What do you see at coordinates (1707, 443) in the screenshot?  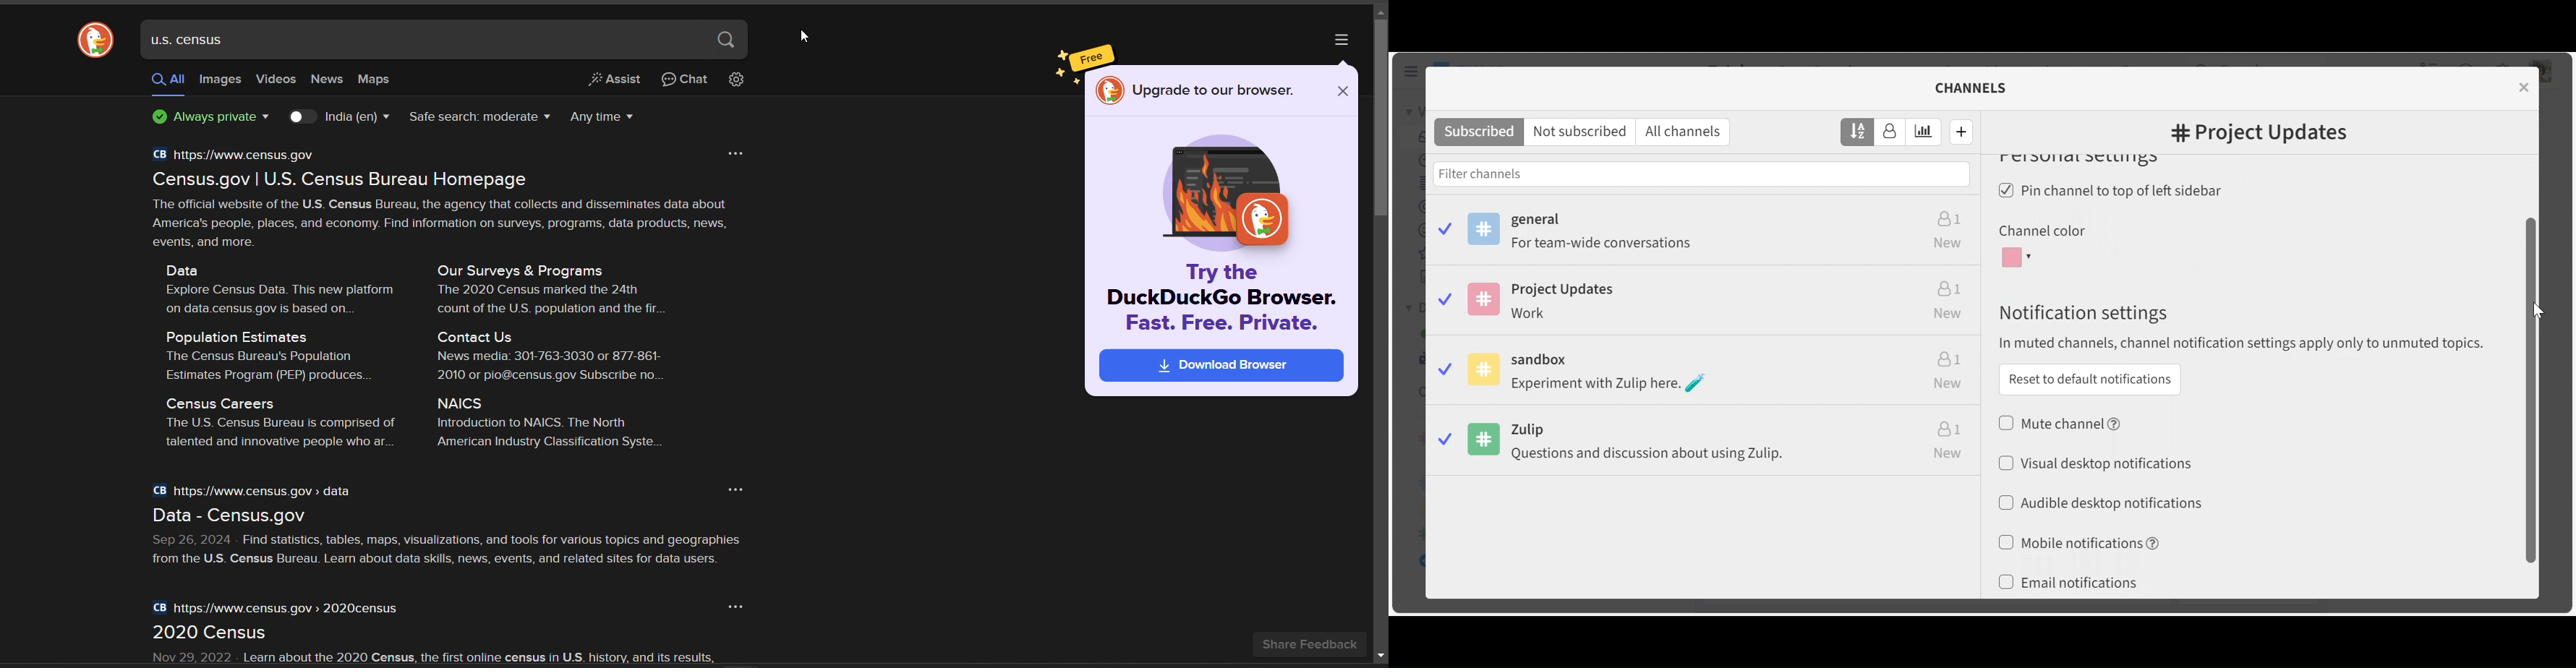 I see `Zulip` at bounding box center [1707, 443].